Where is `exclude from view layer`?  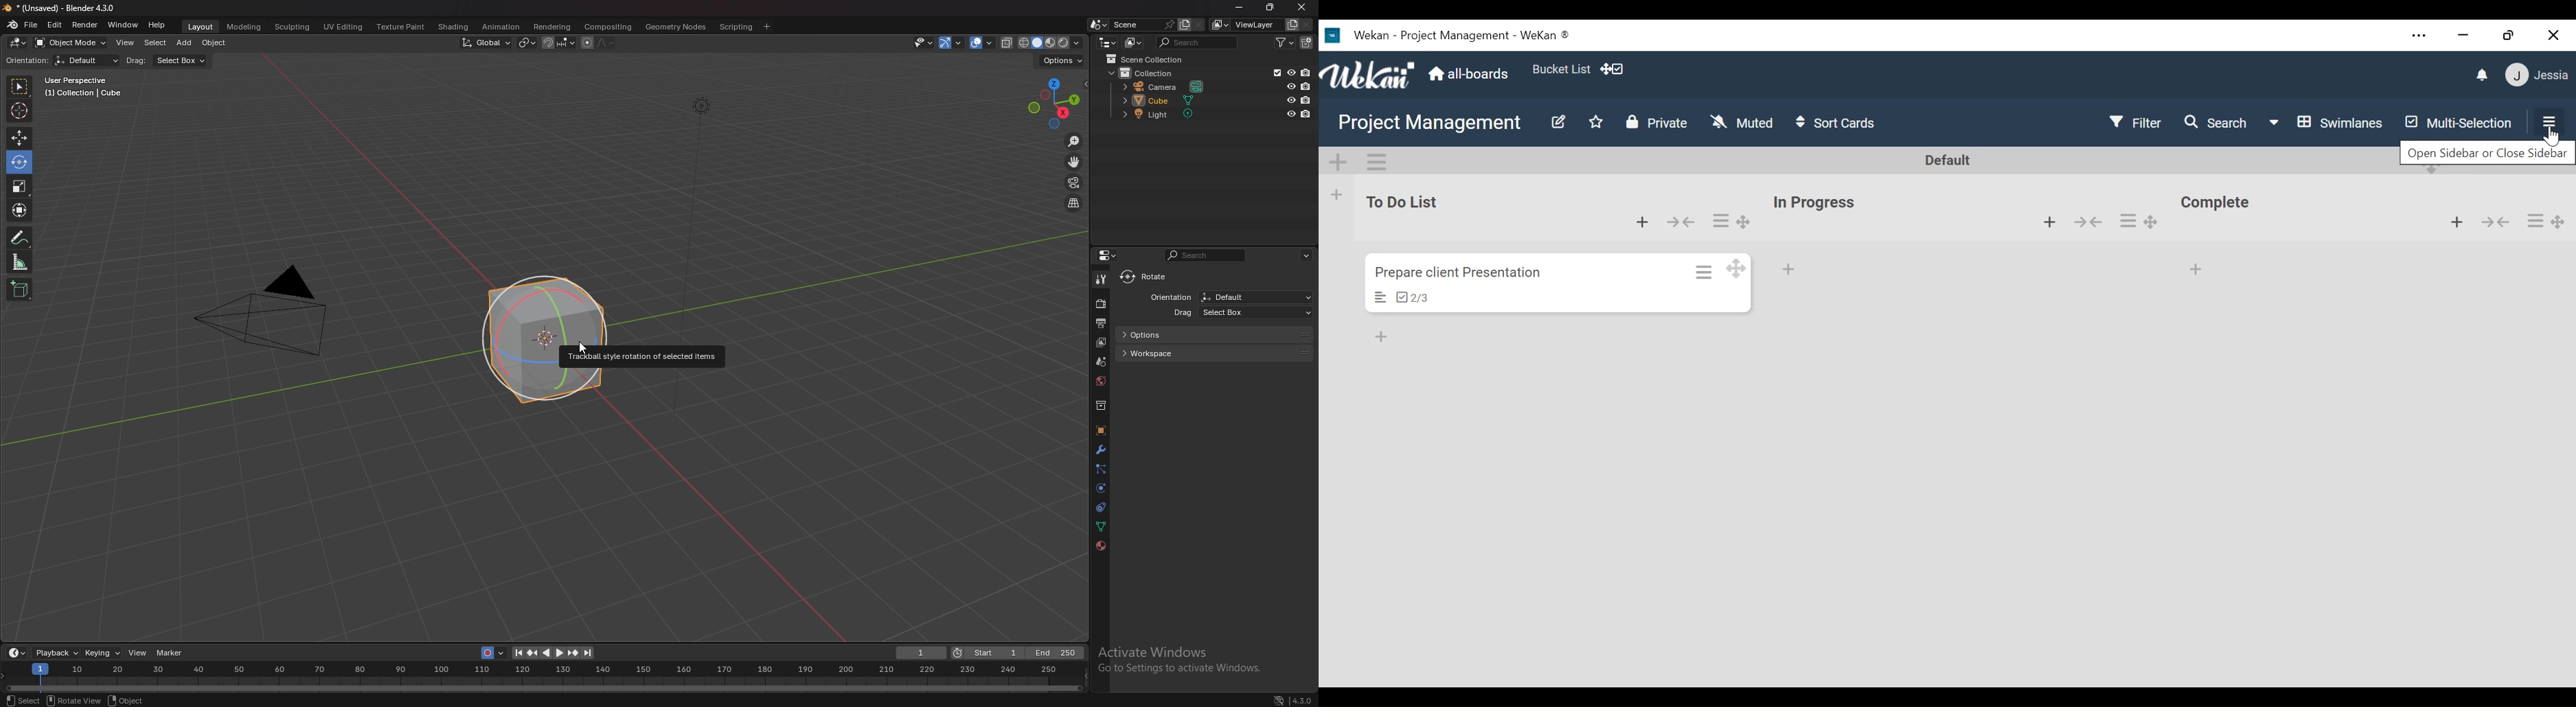 exclude from view layer is located at coordinates (1275, 72).